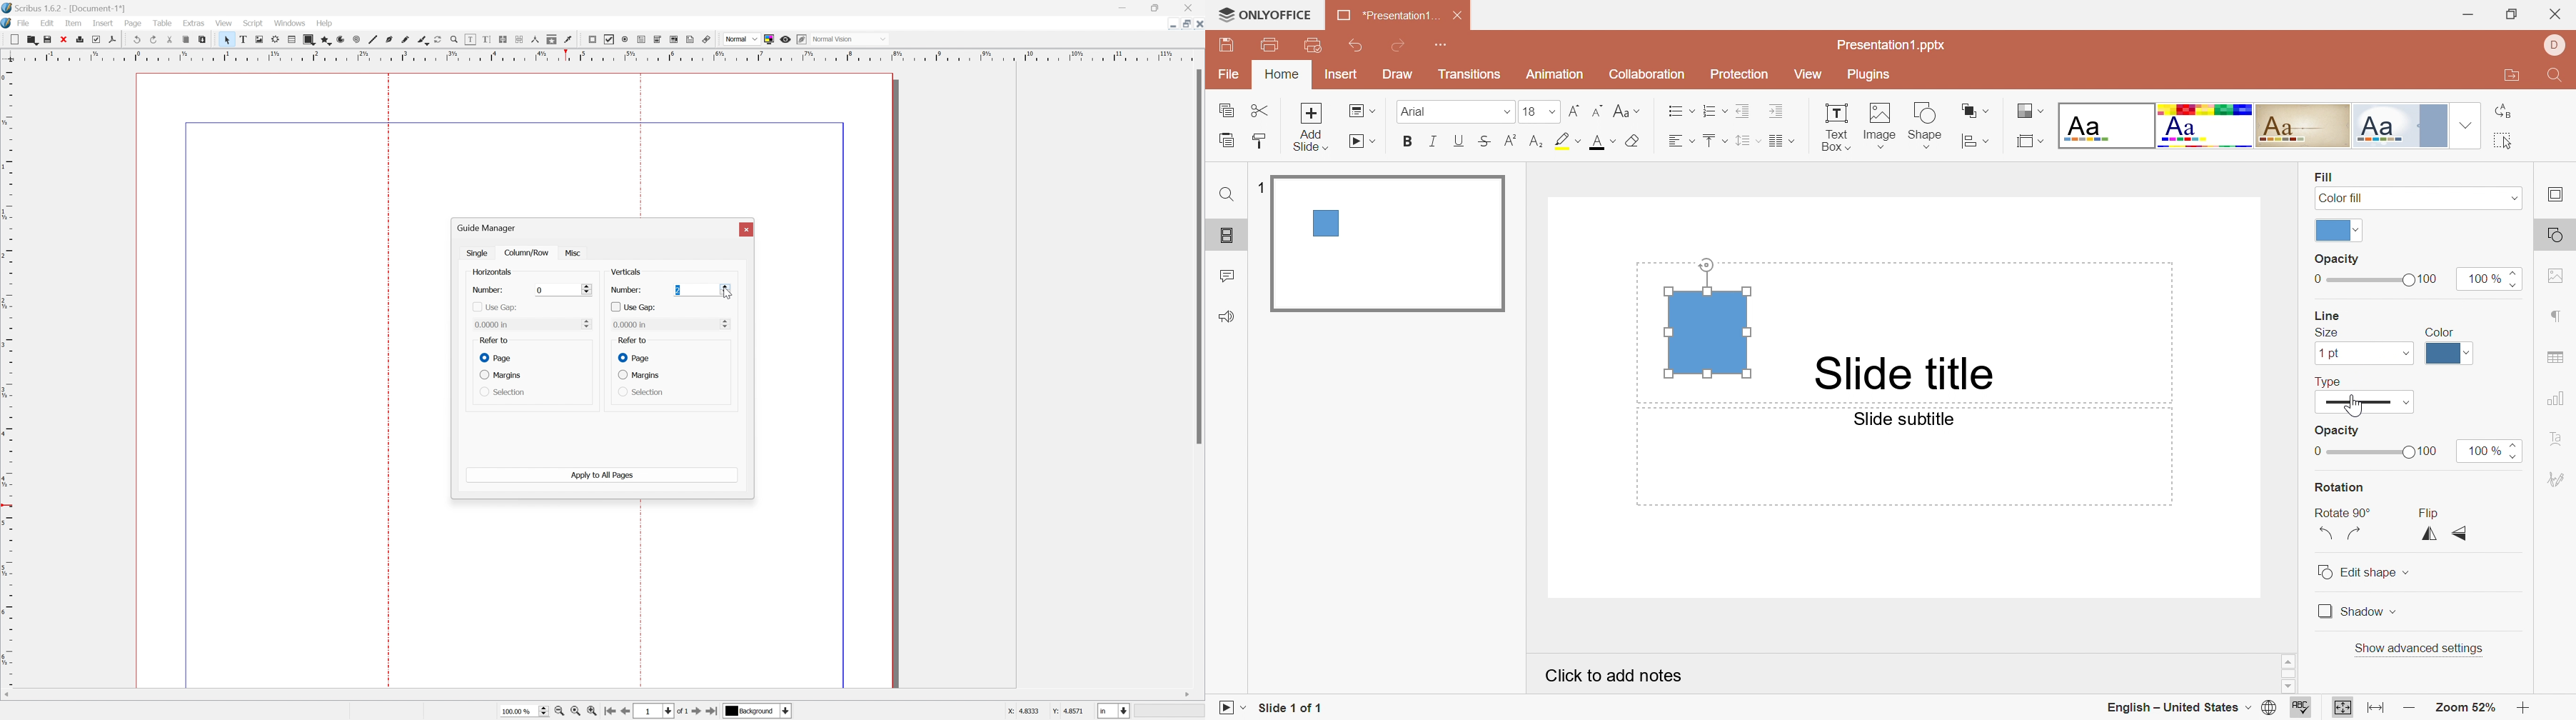  I want to click on Shadow, so click(2350, 614).